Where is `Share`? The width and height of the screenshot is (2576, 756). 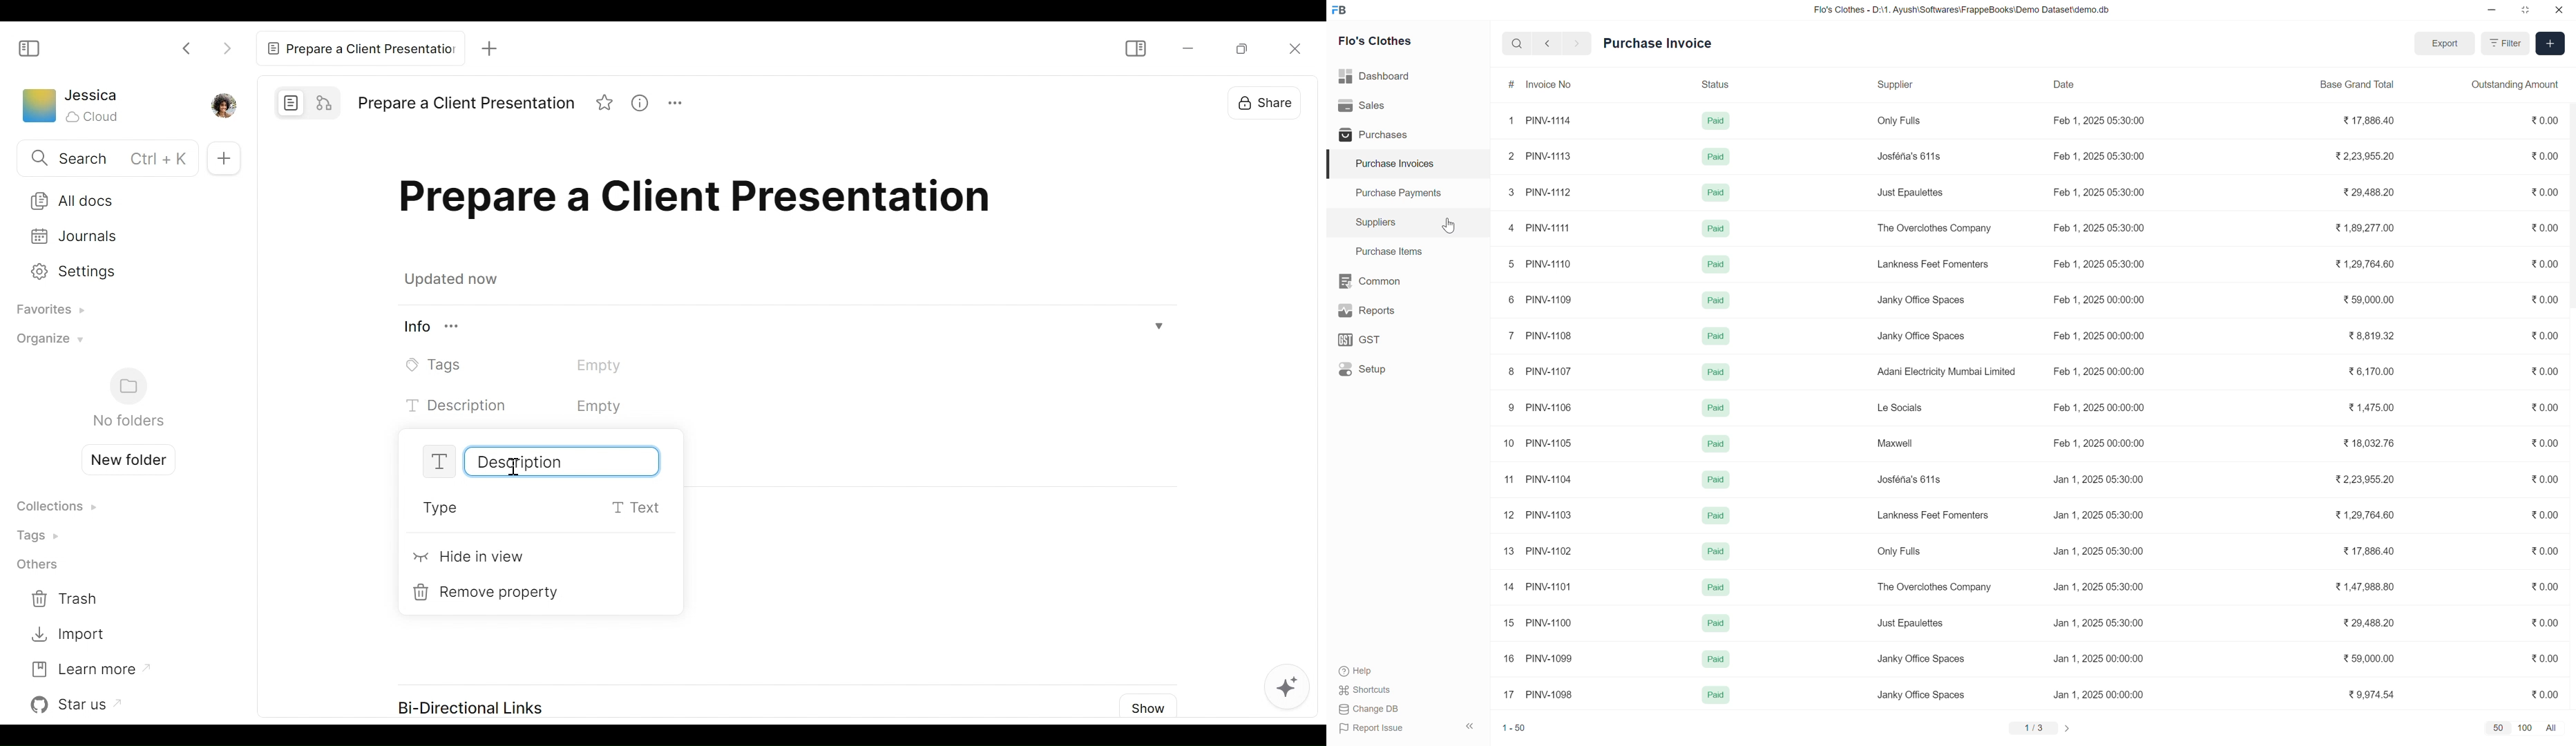 Share is located at coordinates (1275, 102).